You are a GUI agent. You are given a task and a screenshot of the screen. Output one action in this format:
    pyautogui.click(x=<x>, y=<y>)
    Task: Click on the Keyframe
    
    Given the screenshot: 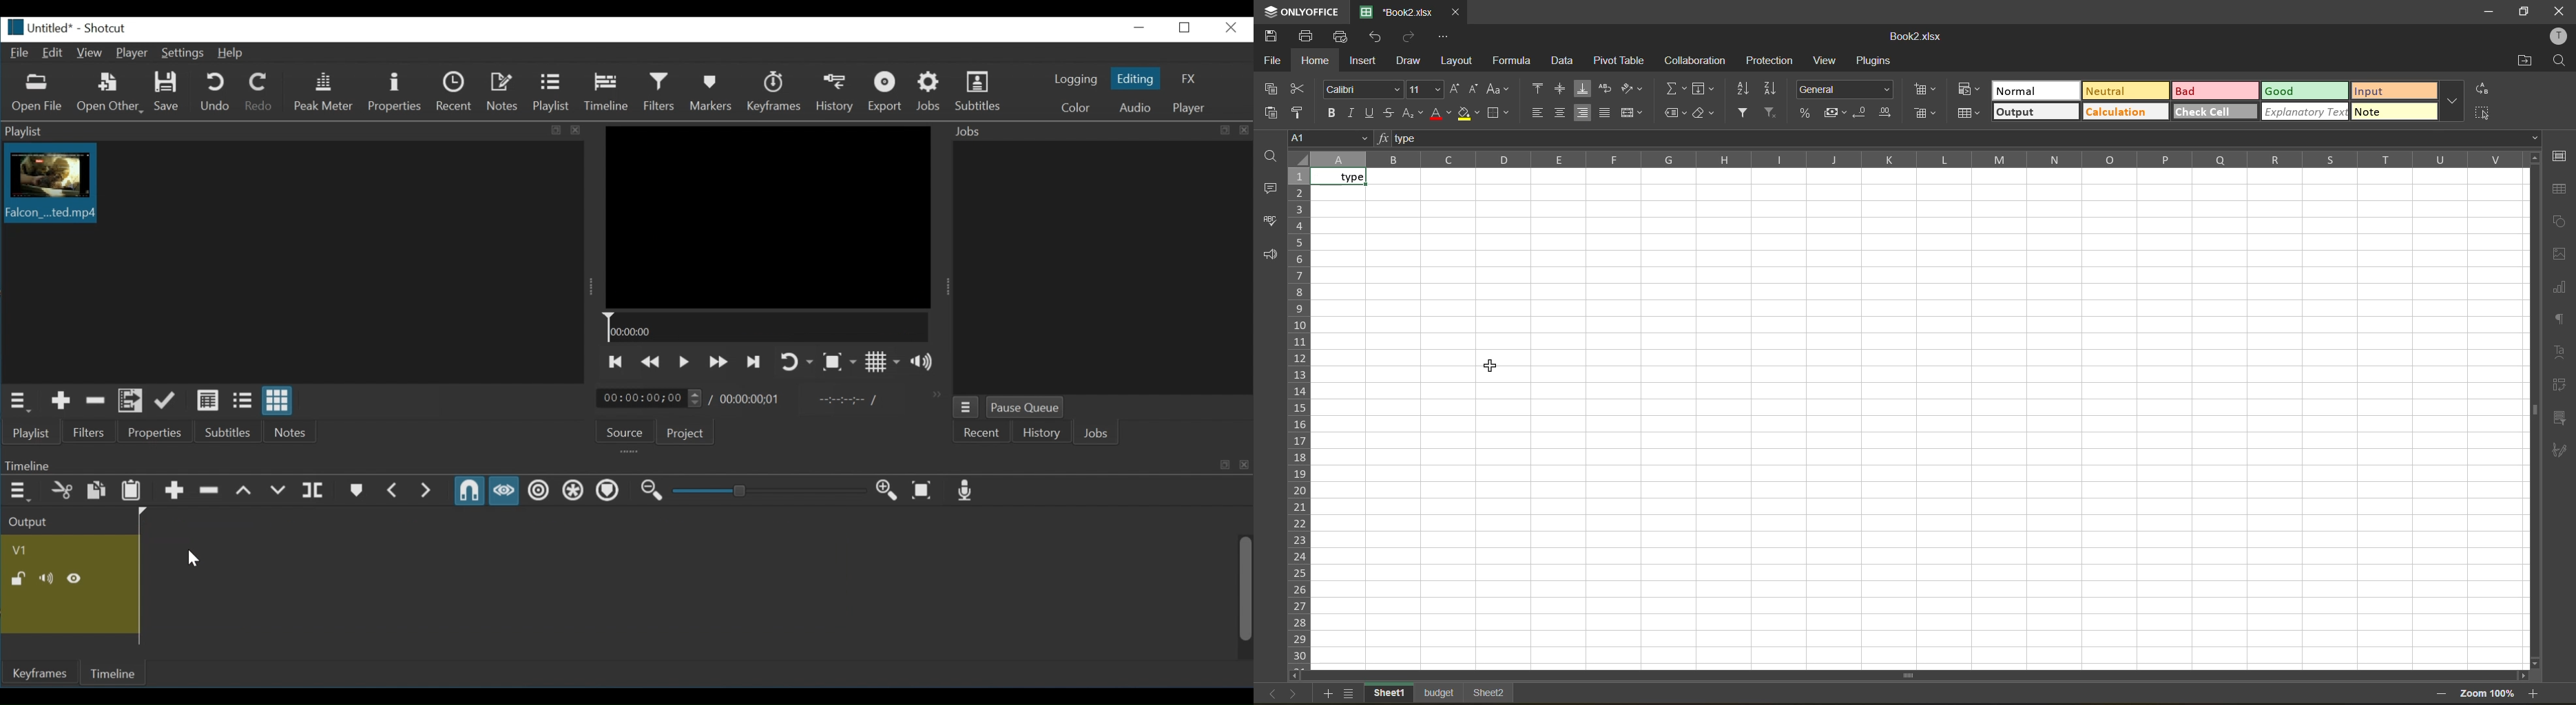 What is the action you would take?
    pyautogui.click(x=42, y=674)
    